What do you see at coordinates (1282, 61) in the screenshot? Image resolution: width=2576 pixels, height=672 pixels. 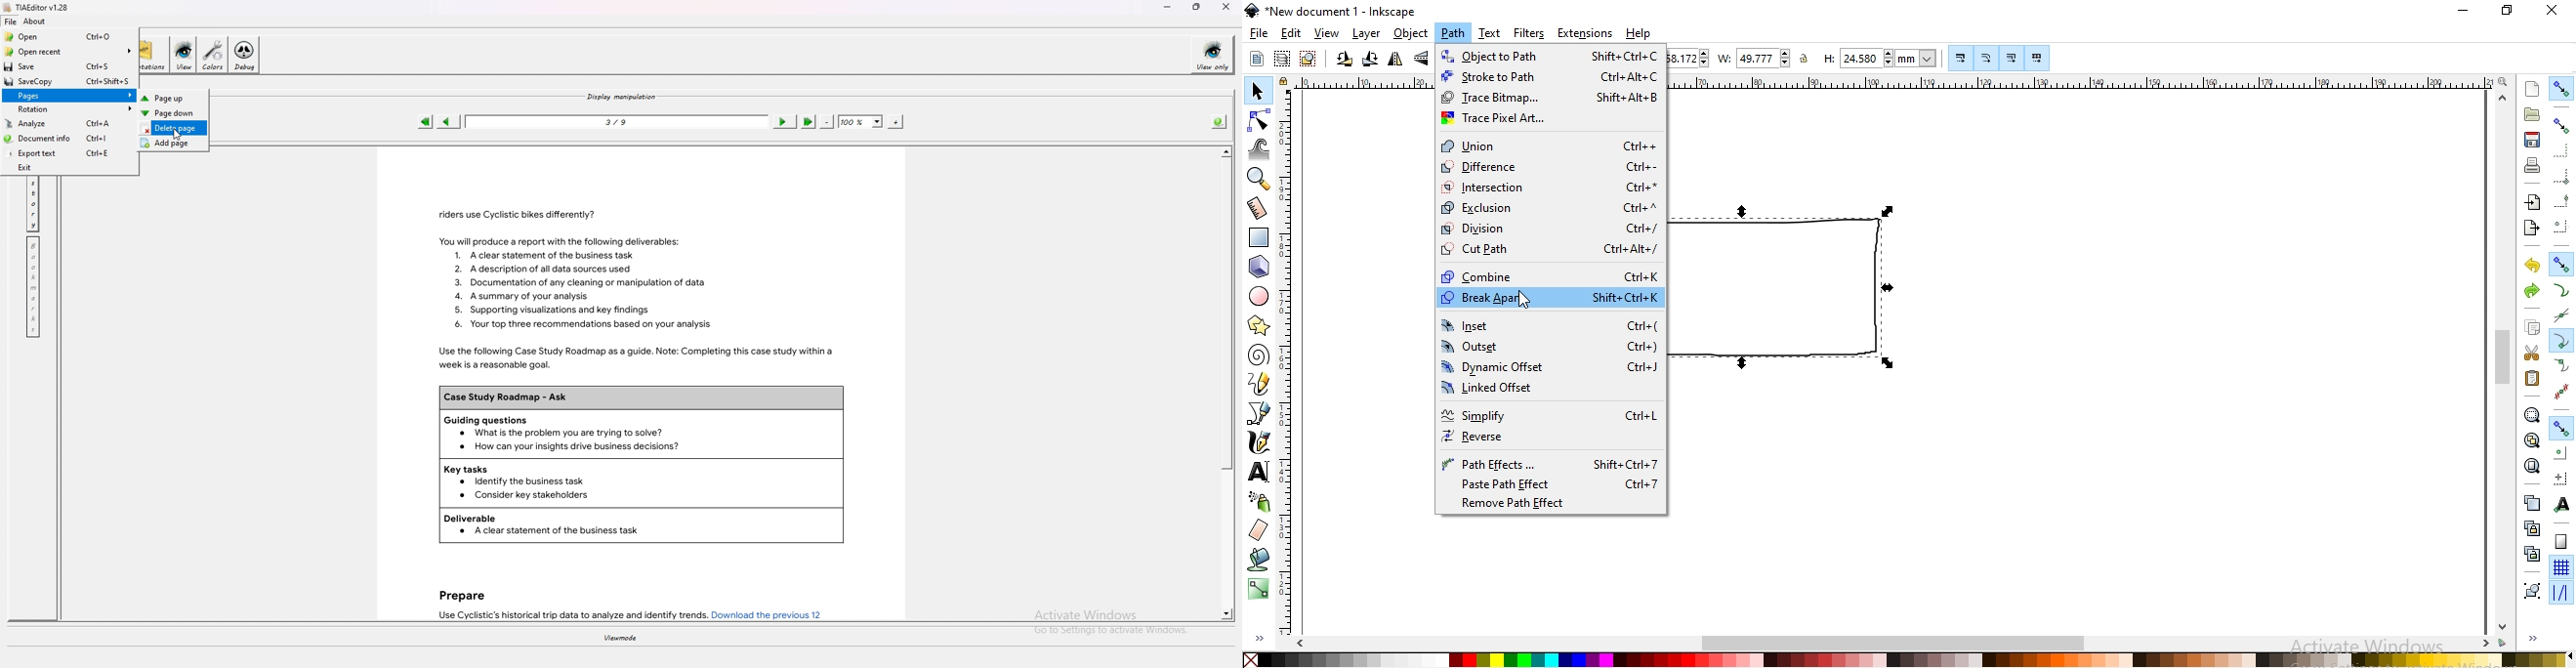 I see `select in all visible objects  and layers` at bounding box center [1282, 61].